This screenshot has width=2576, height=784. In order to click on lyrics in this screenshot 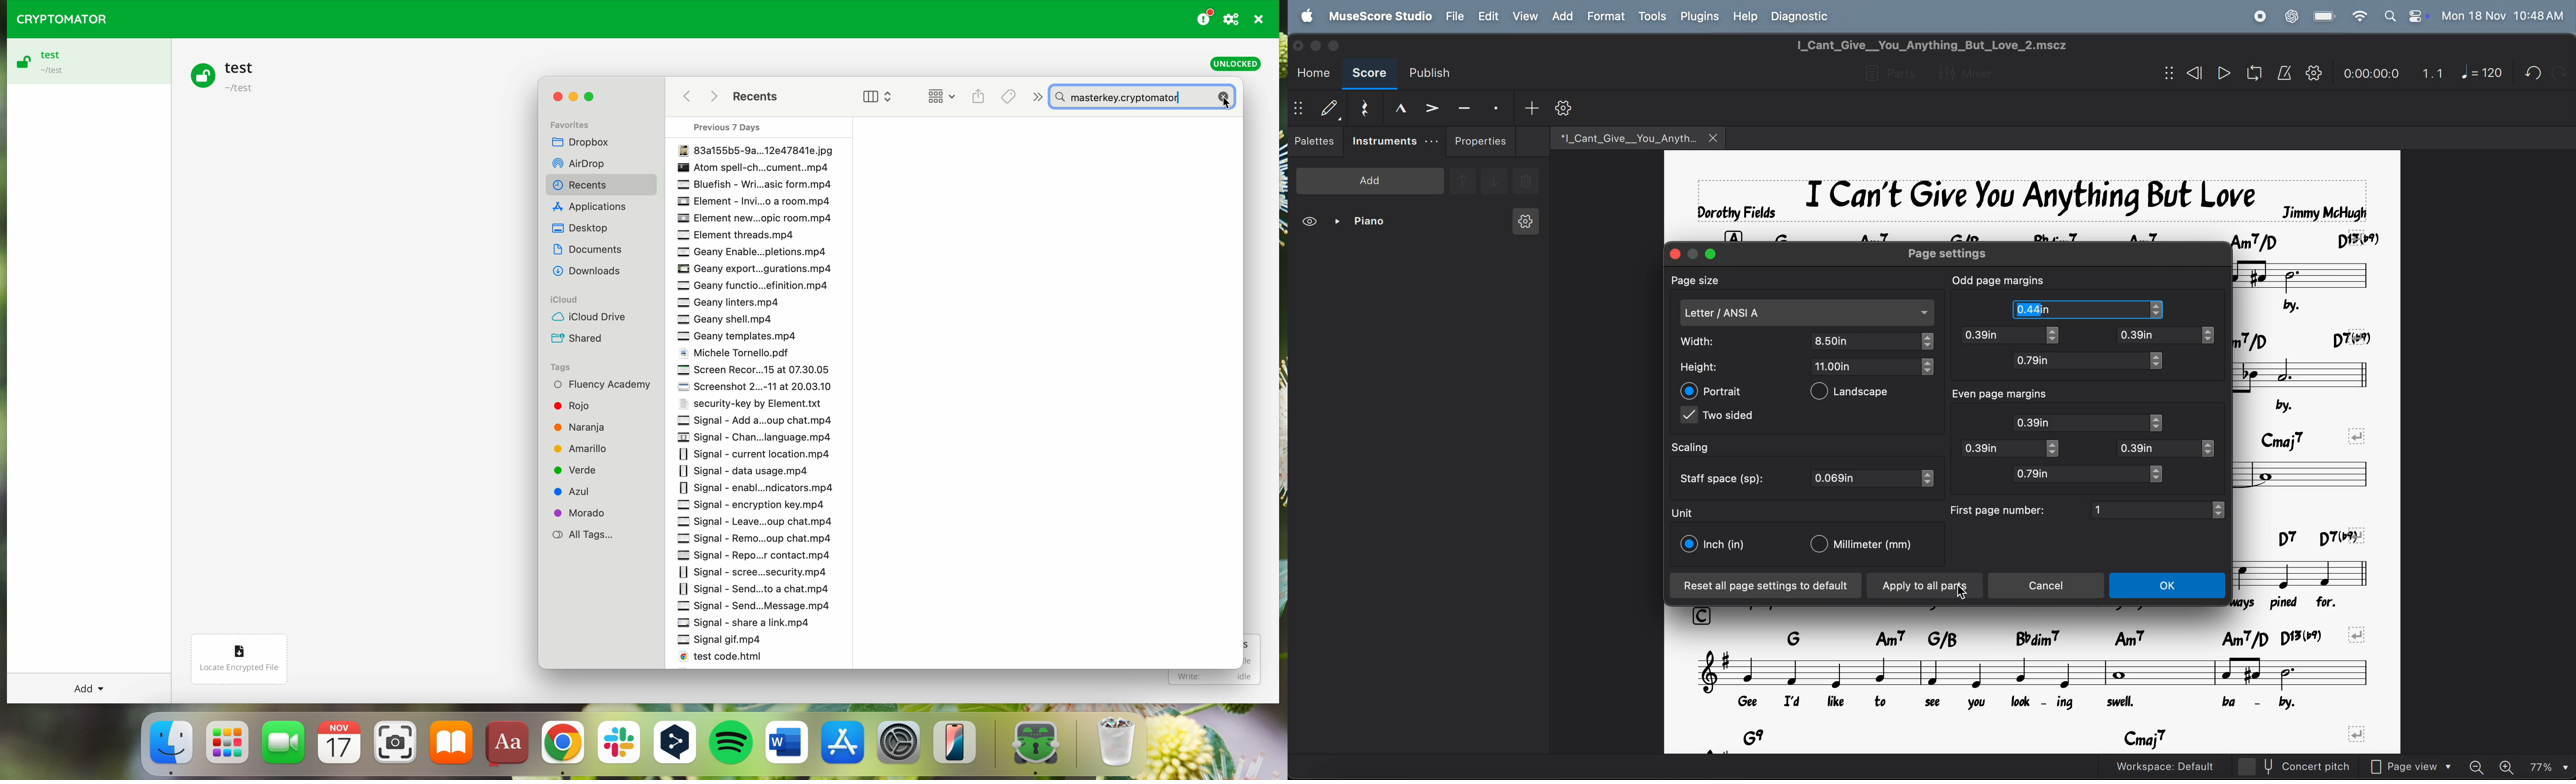, I will do `click(2014, 703)`.